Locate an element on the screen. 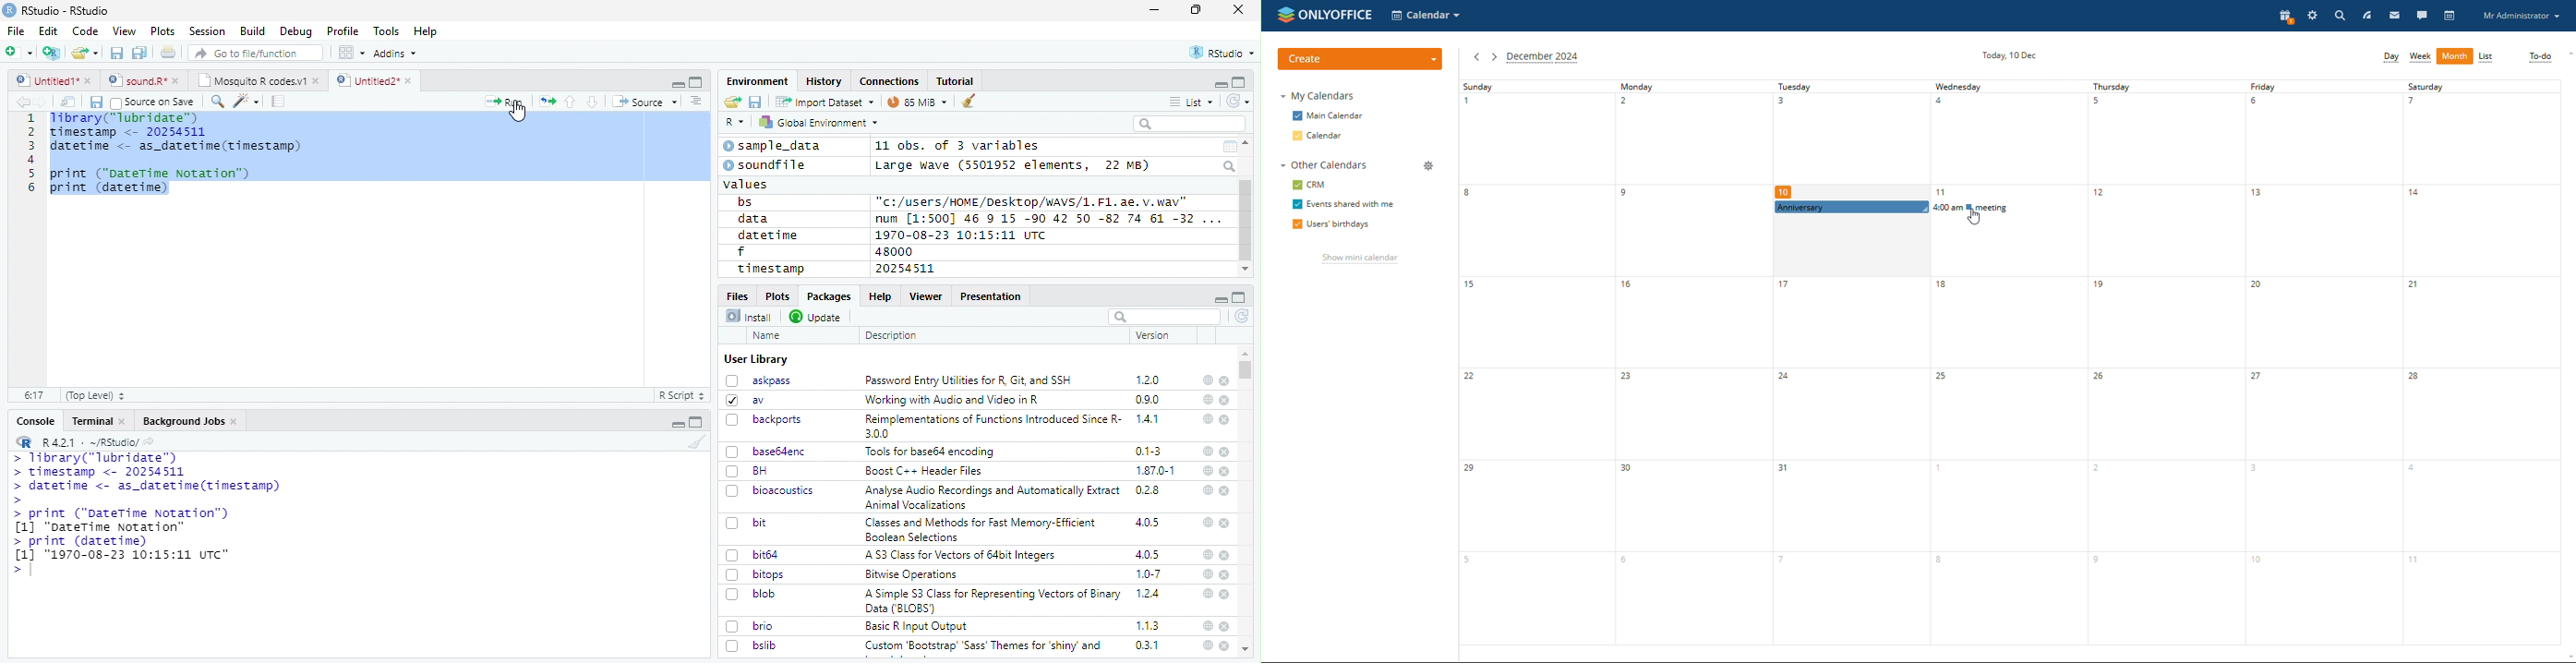 Image resolution: width=2576 pixels, height=672 pixels. 15 MiB is located at coordinates (918, 102).